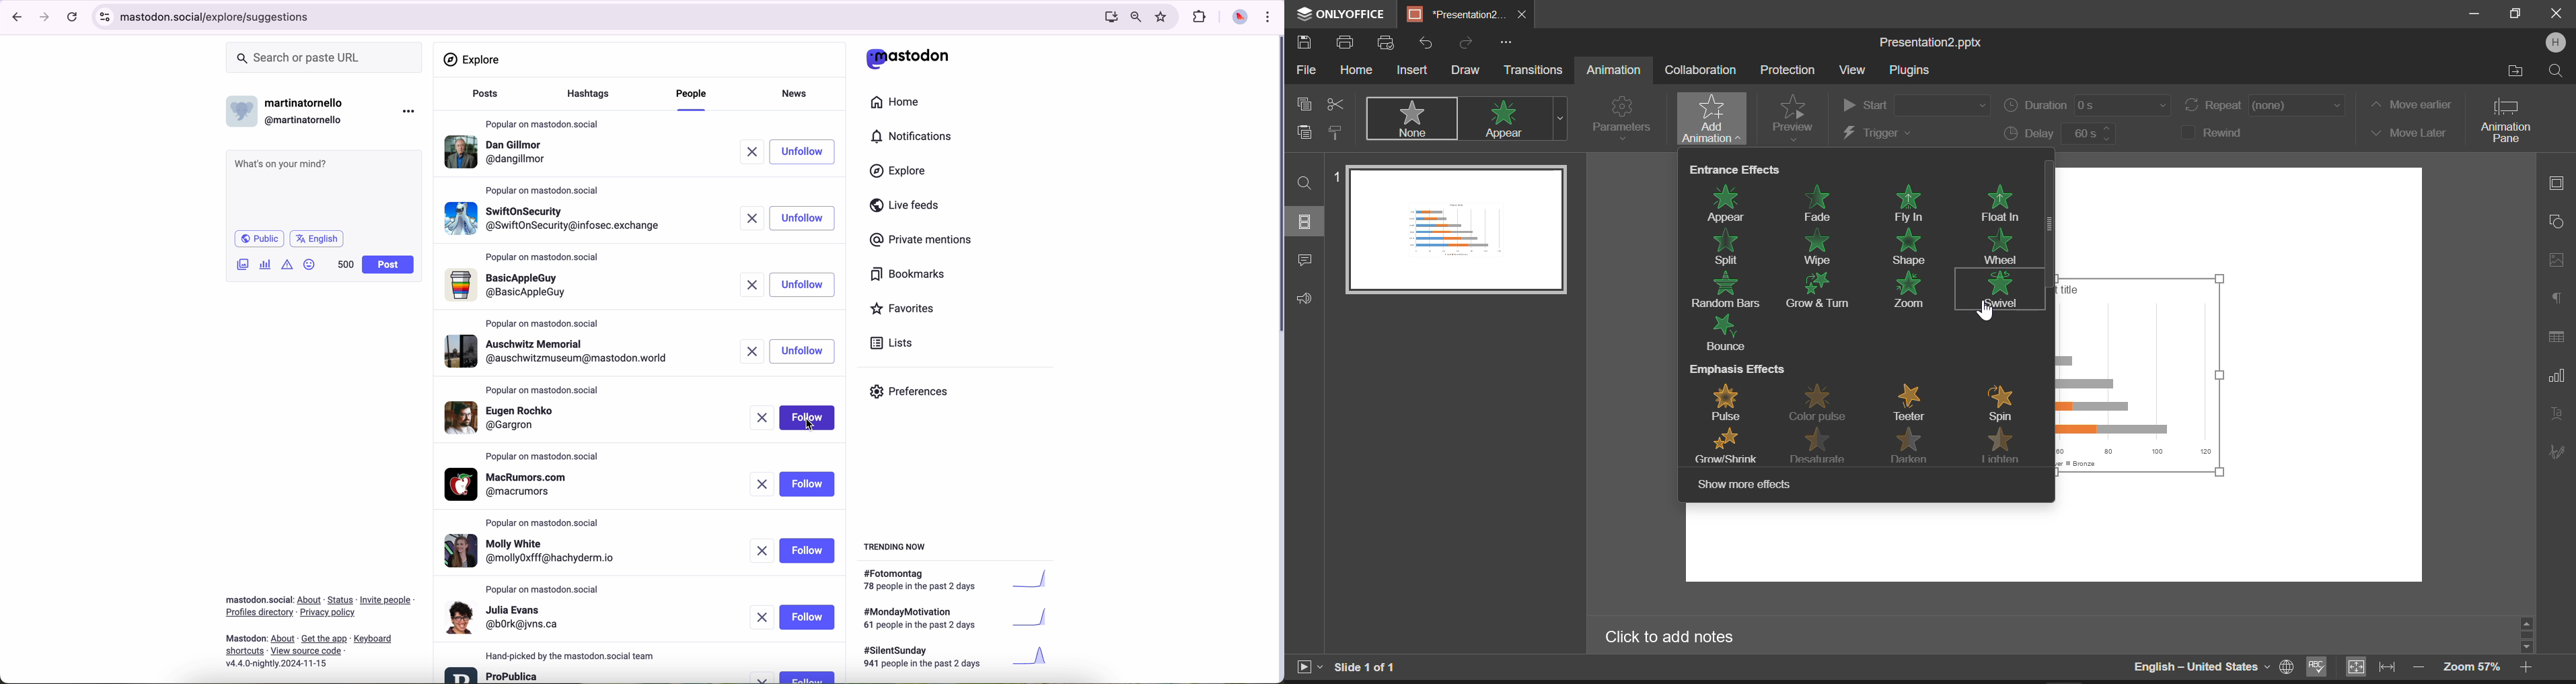  I want to click on follow button, so click(809, 417).